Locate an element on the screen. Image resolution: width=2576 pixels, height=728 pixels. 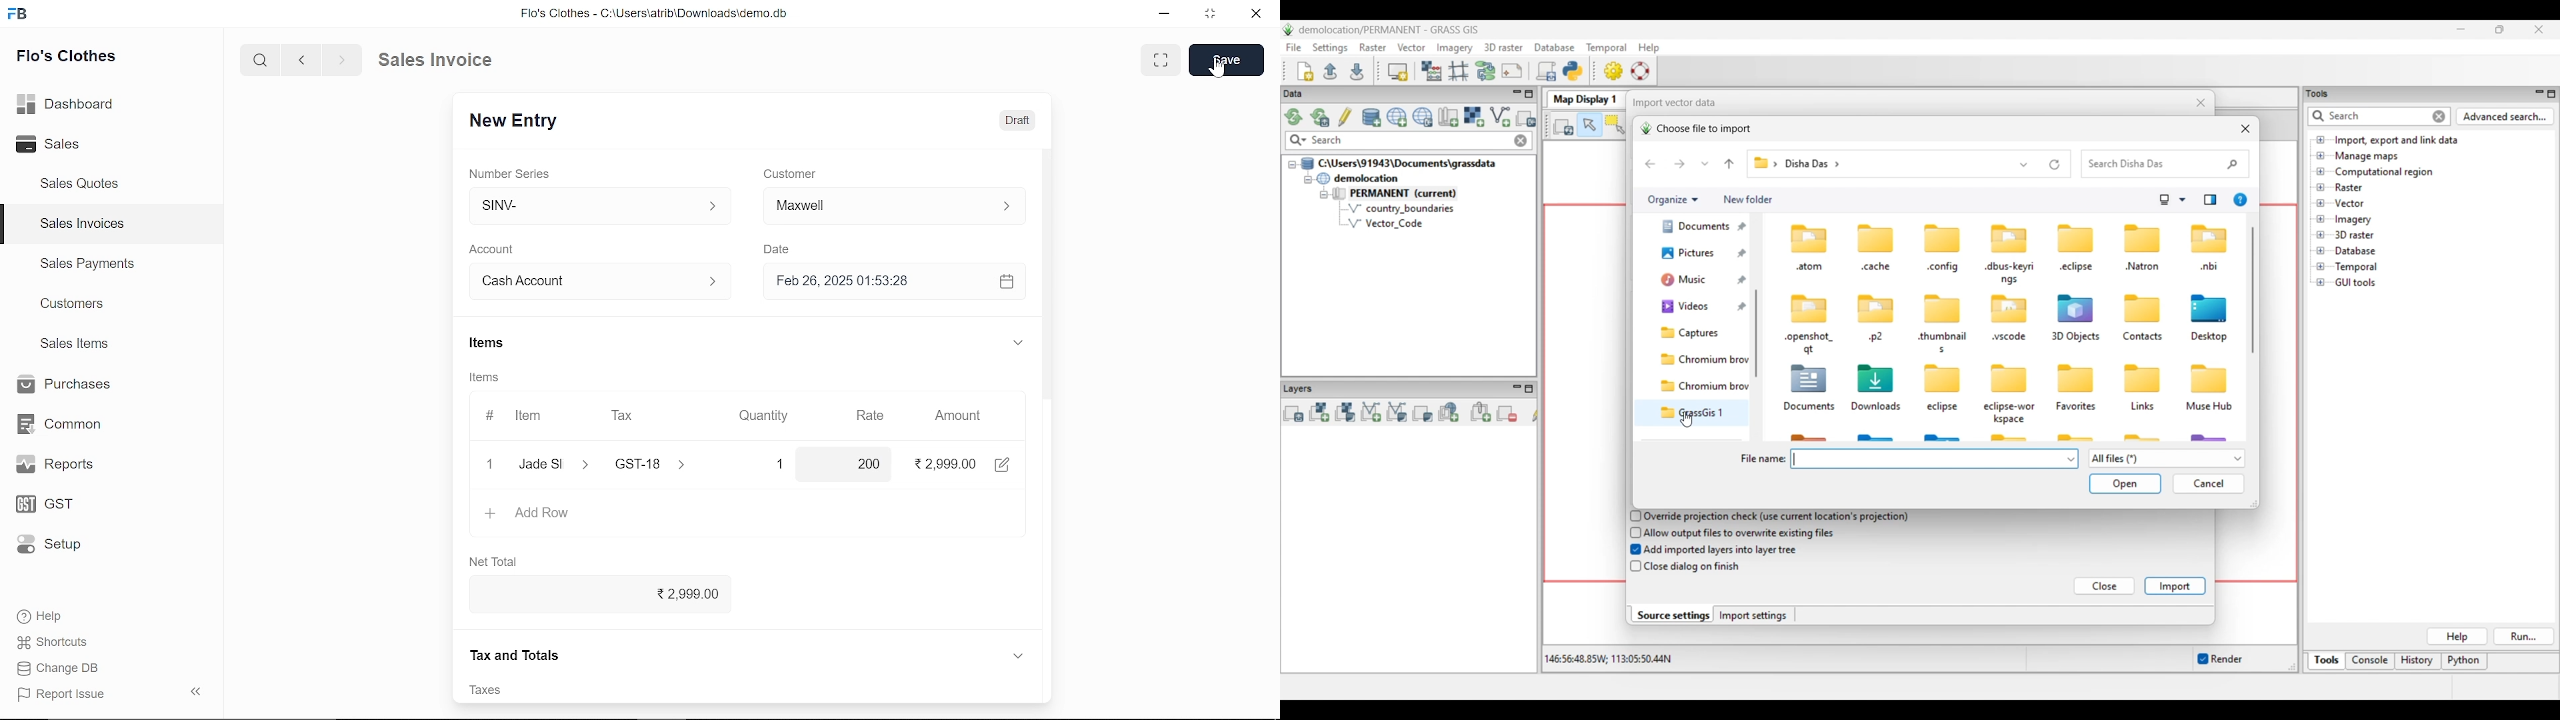
next is located at coordinates (342, 60).